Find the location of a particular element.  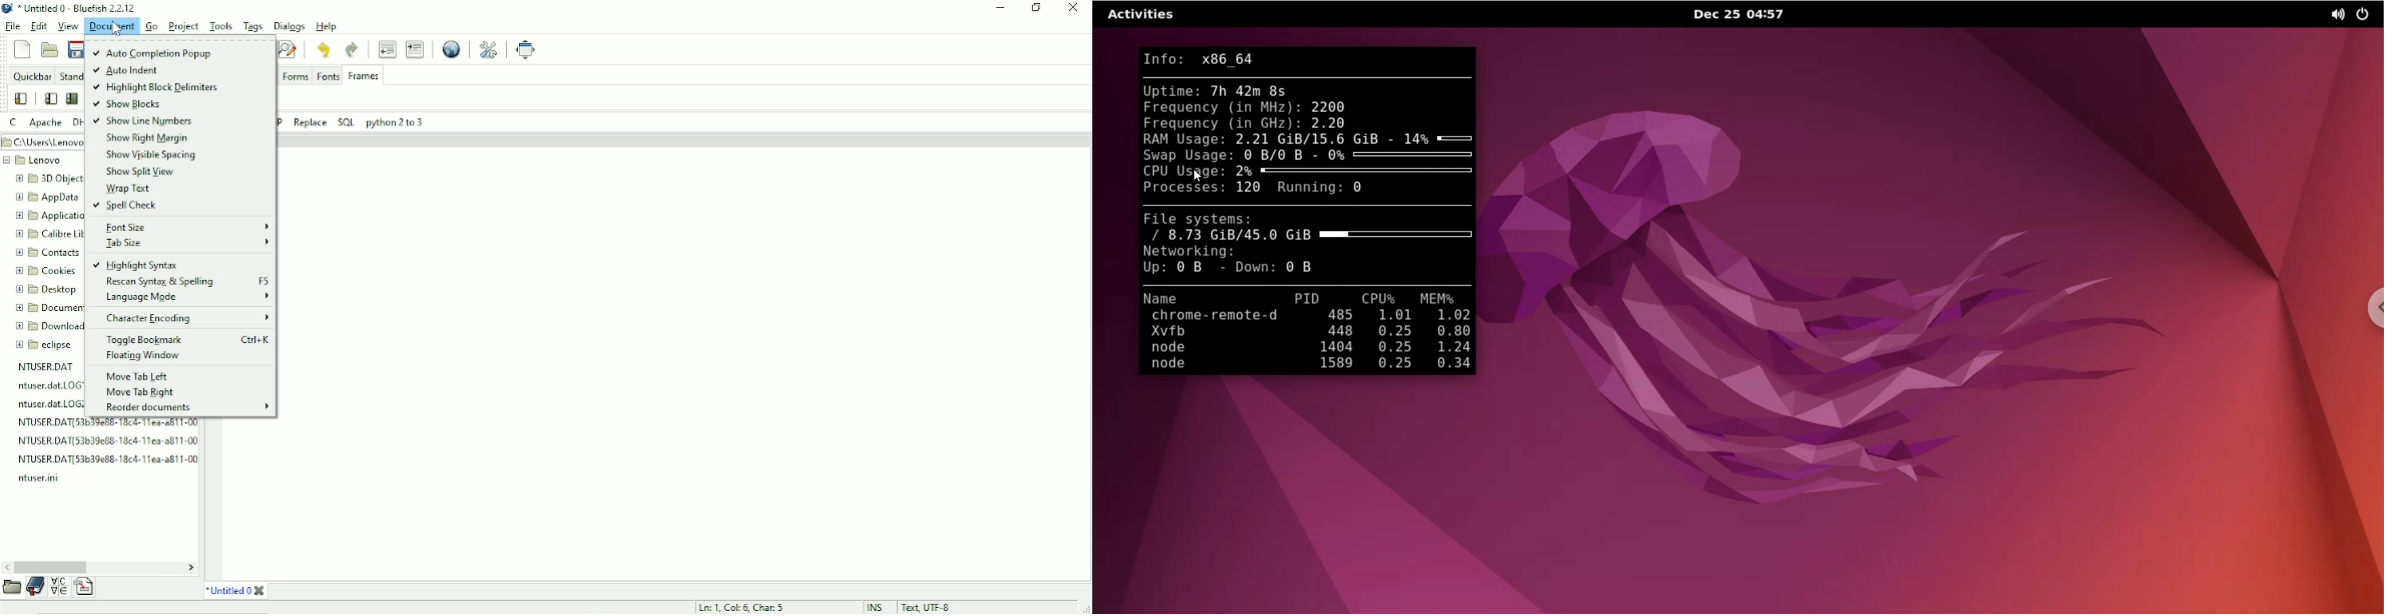

Tools is located at coordinates (219, 25).